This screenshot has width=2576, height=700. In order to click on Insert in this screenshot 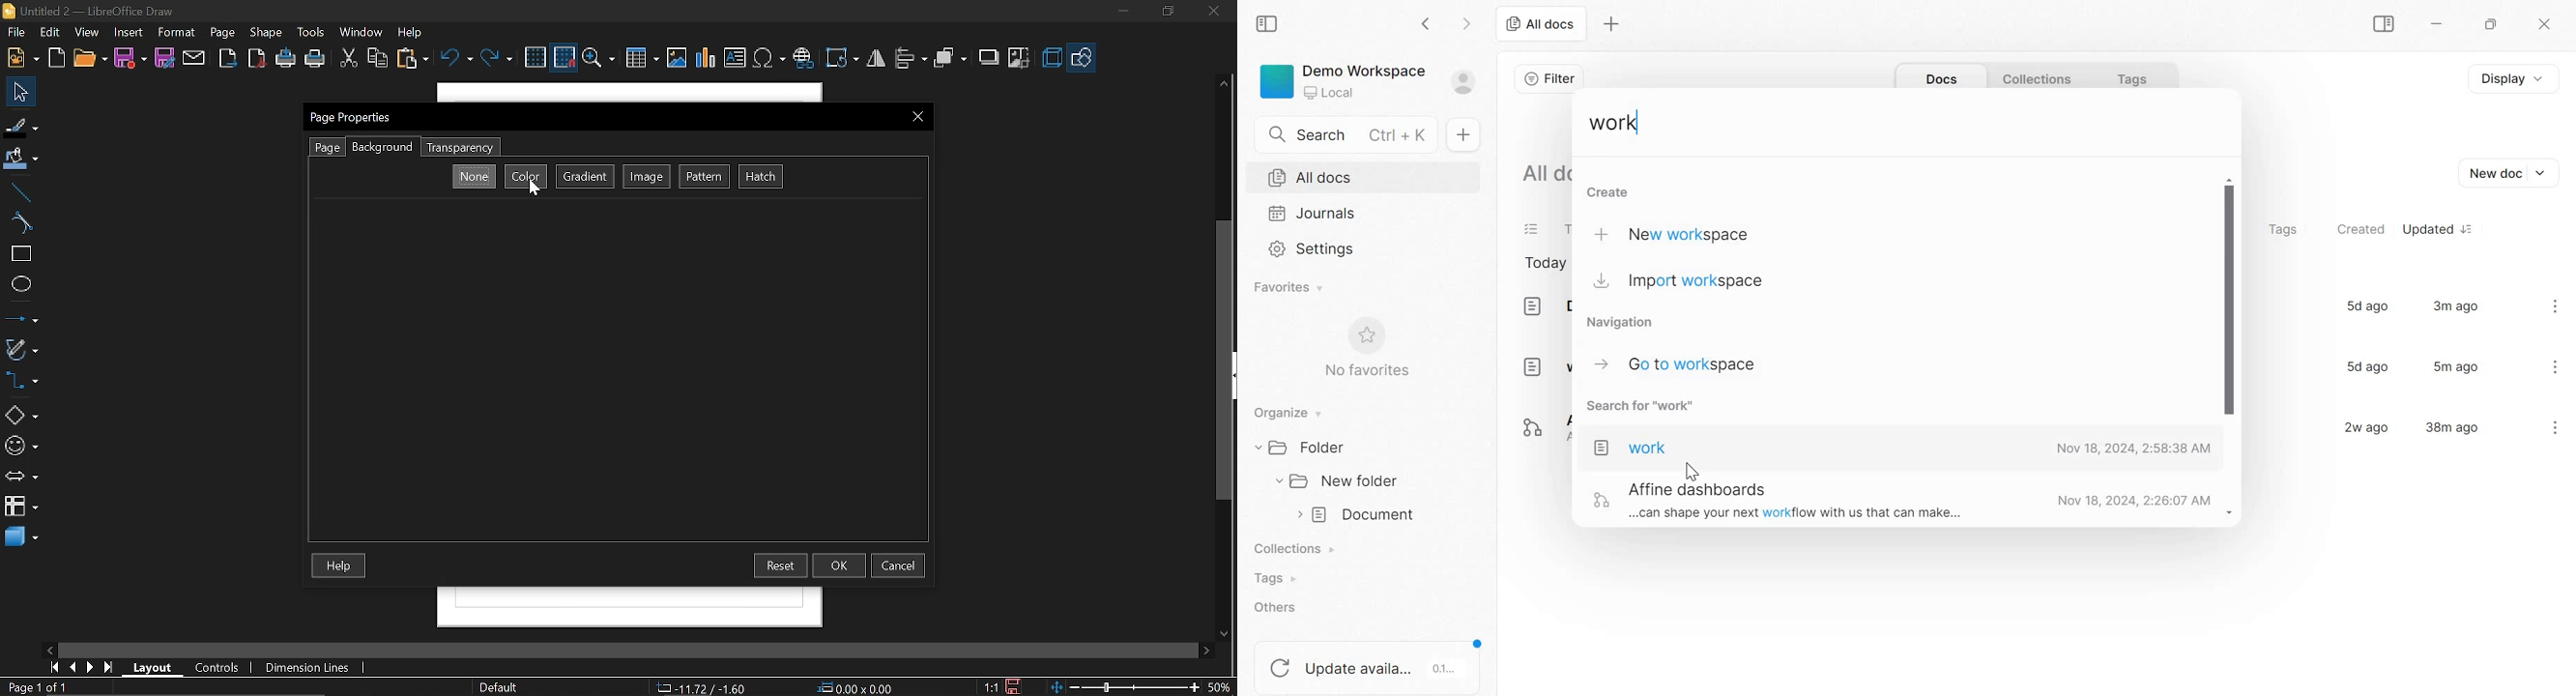, I will do `click(130, 33)`.